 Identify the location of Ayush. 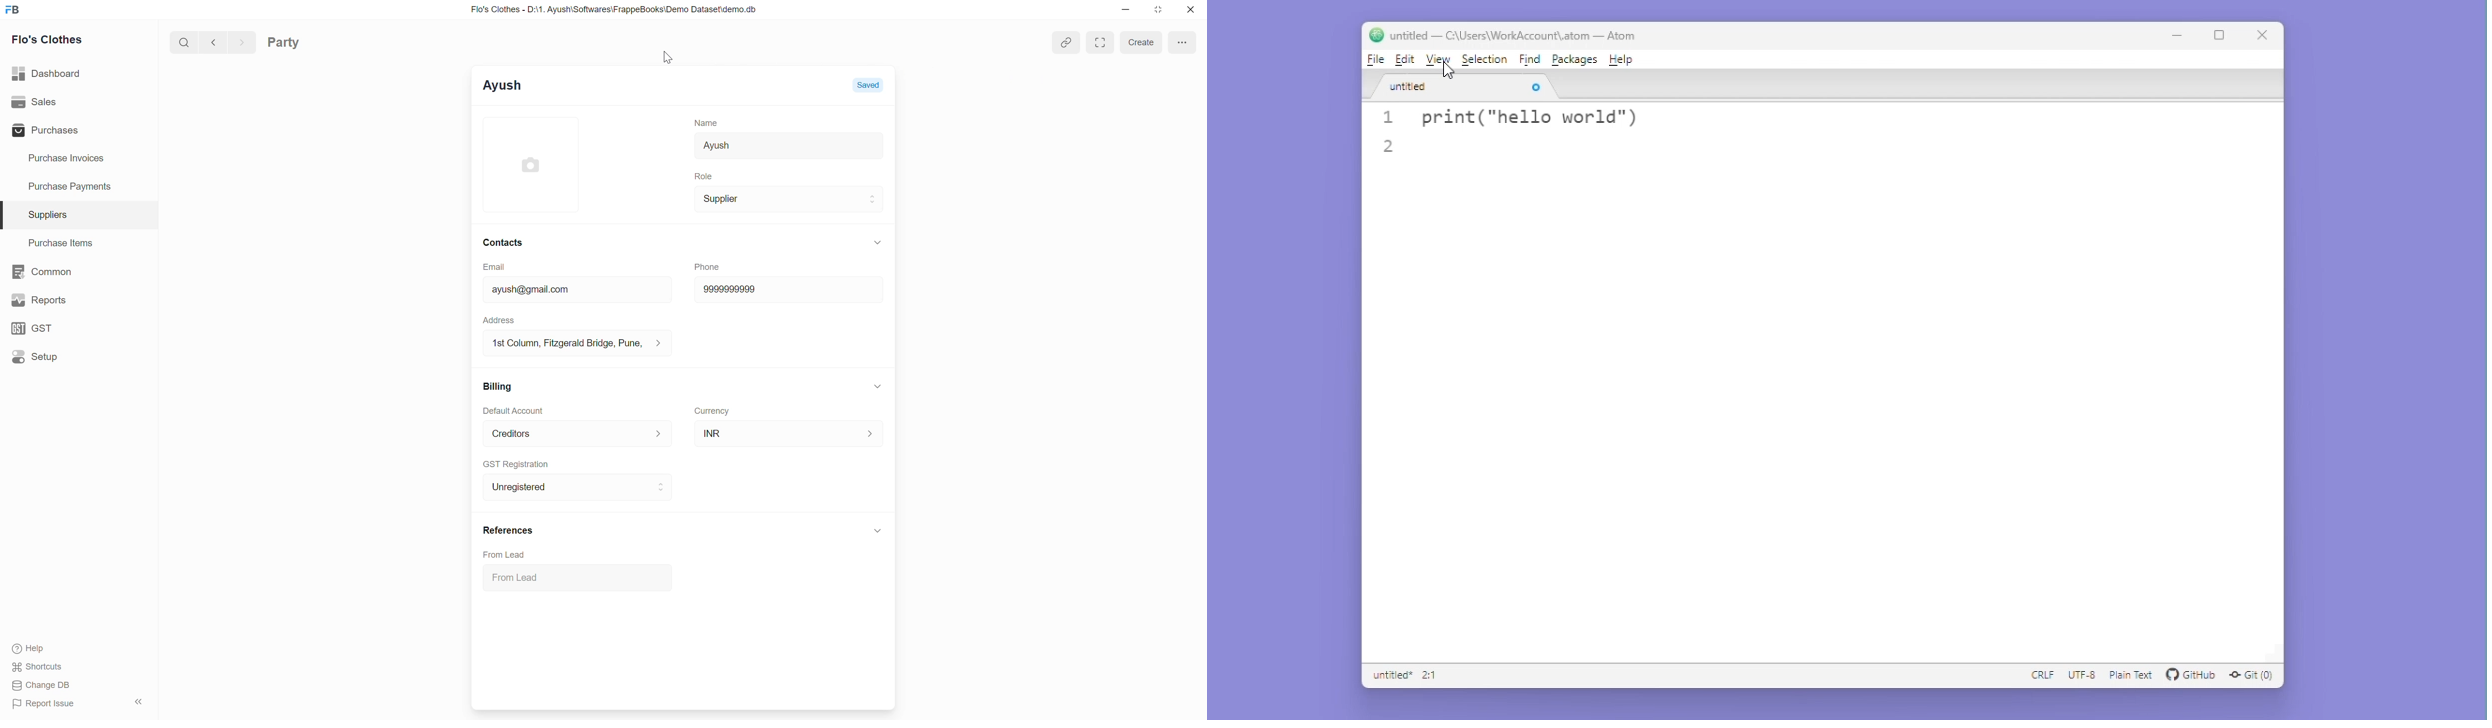
(789, 146).